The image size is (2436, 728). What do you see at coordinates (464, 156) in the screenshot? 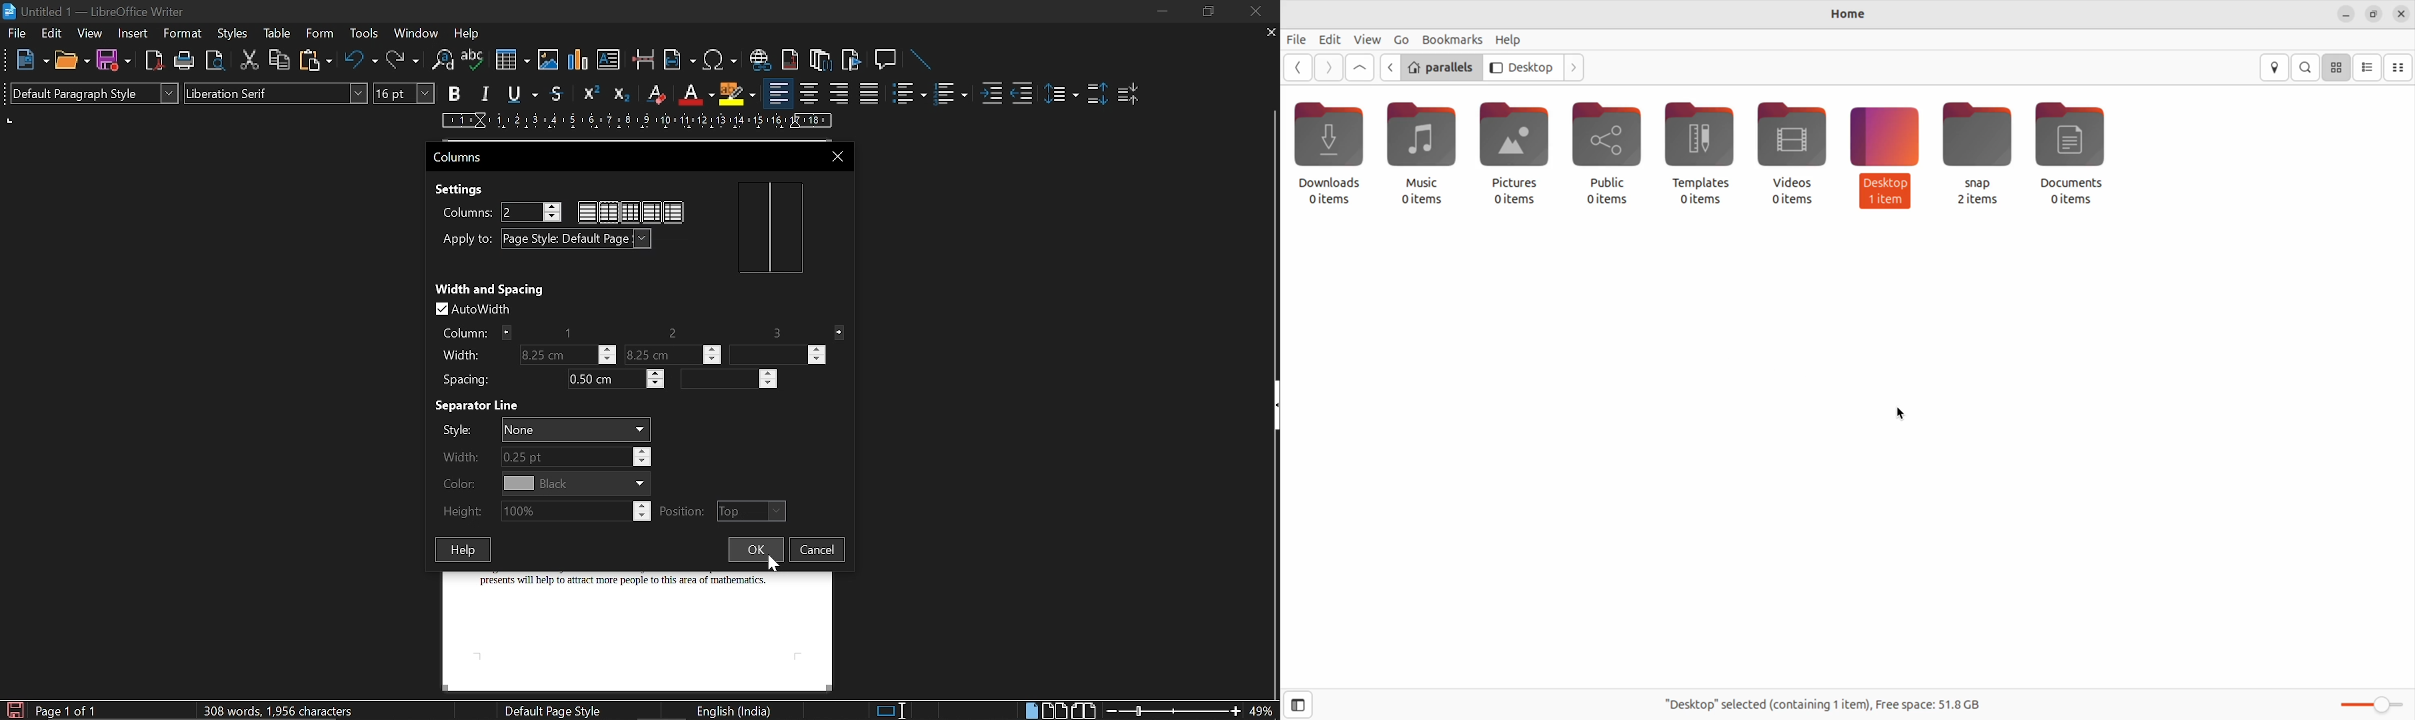
I see `Columns` at bounding box center [464, 156].